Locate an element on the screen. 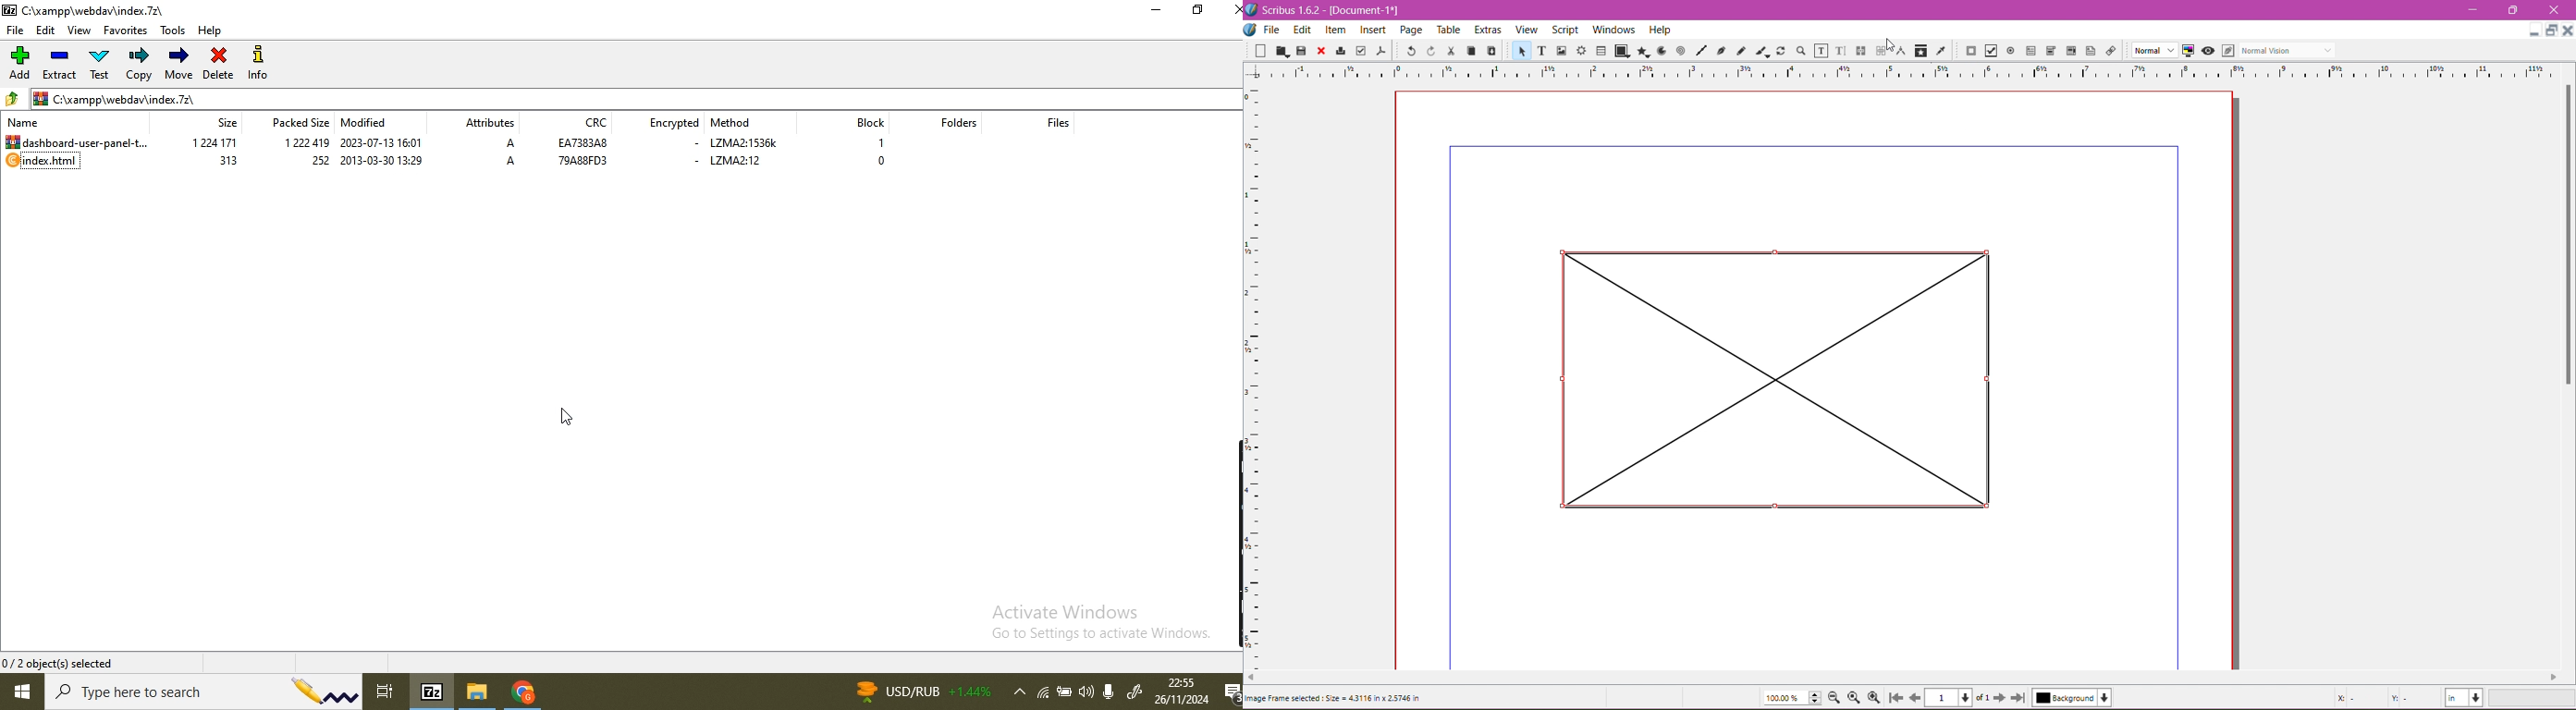 Image resolution: width=2576 pixels, height=728 pixels. Current Page is located at coordinates (1958, 697).